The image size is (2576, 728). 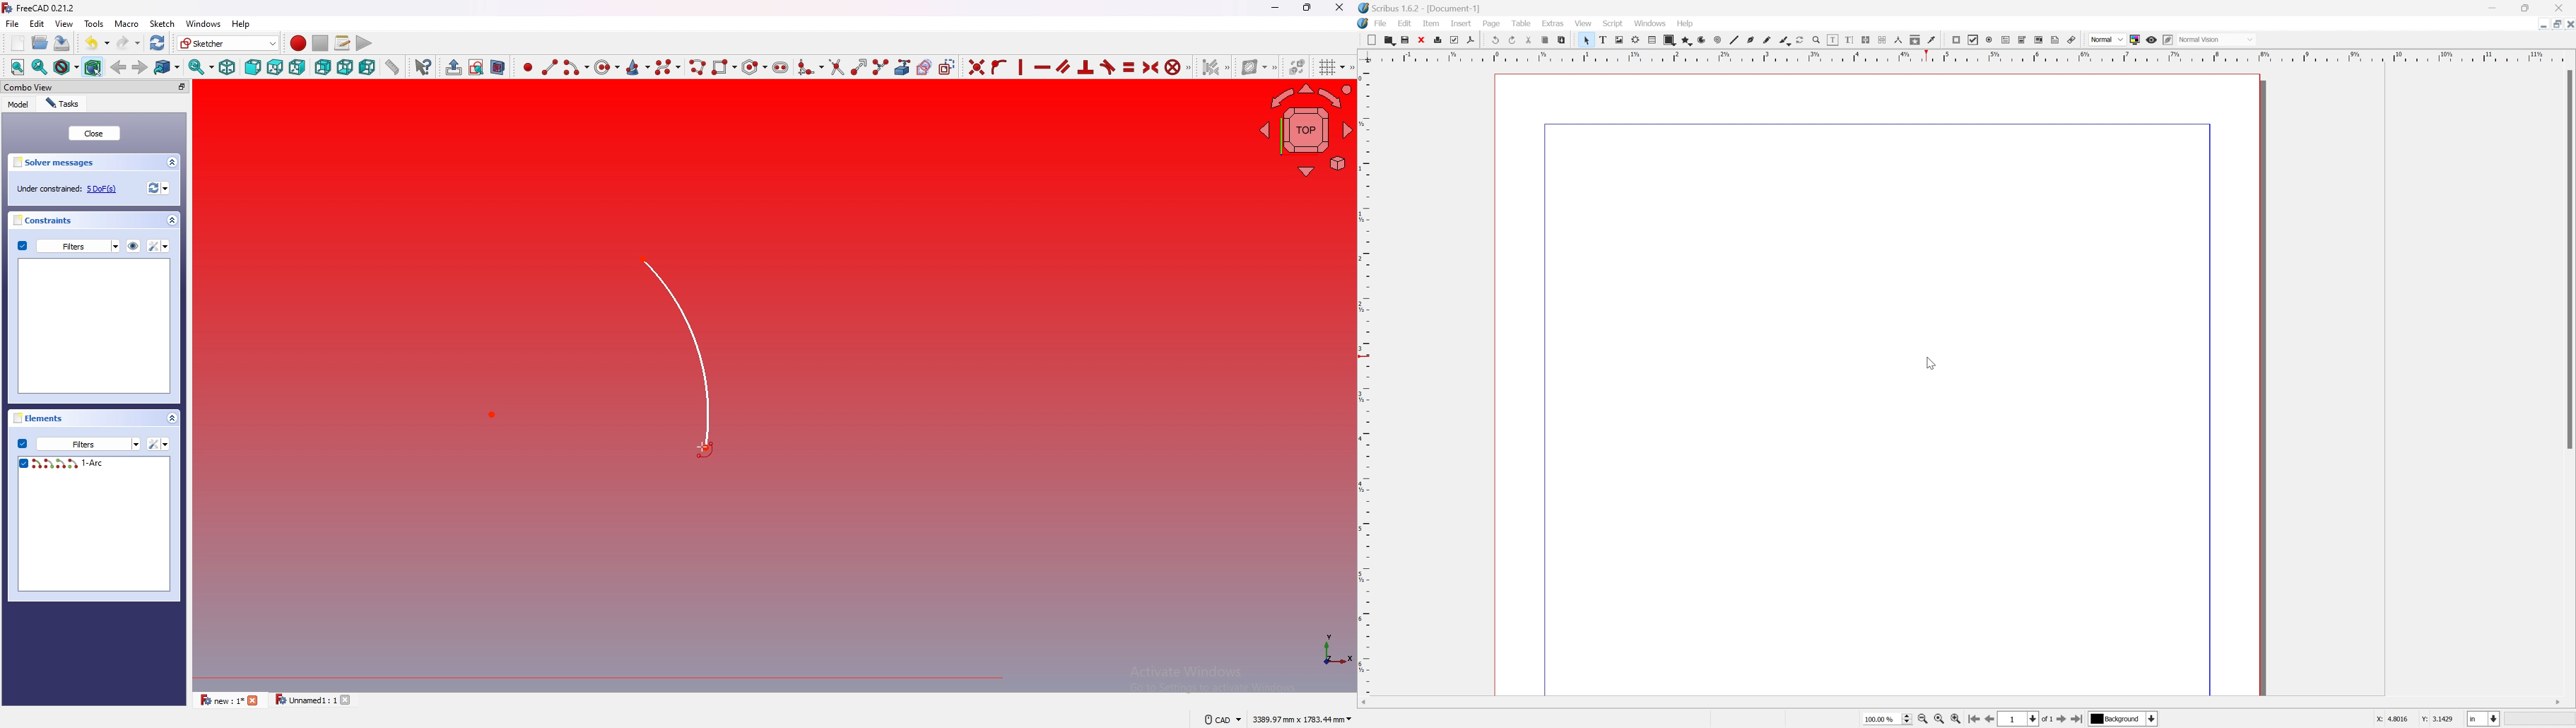 I want to click on undo, so click(x=1494, y=39).